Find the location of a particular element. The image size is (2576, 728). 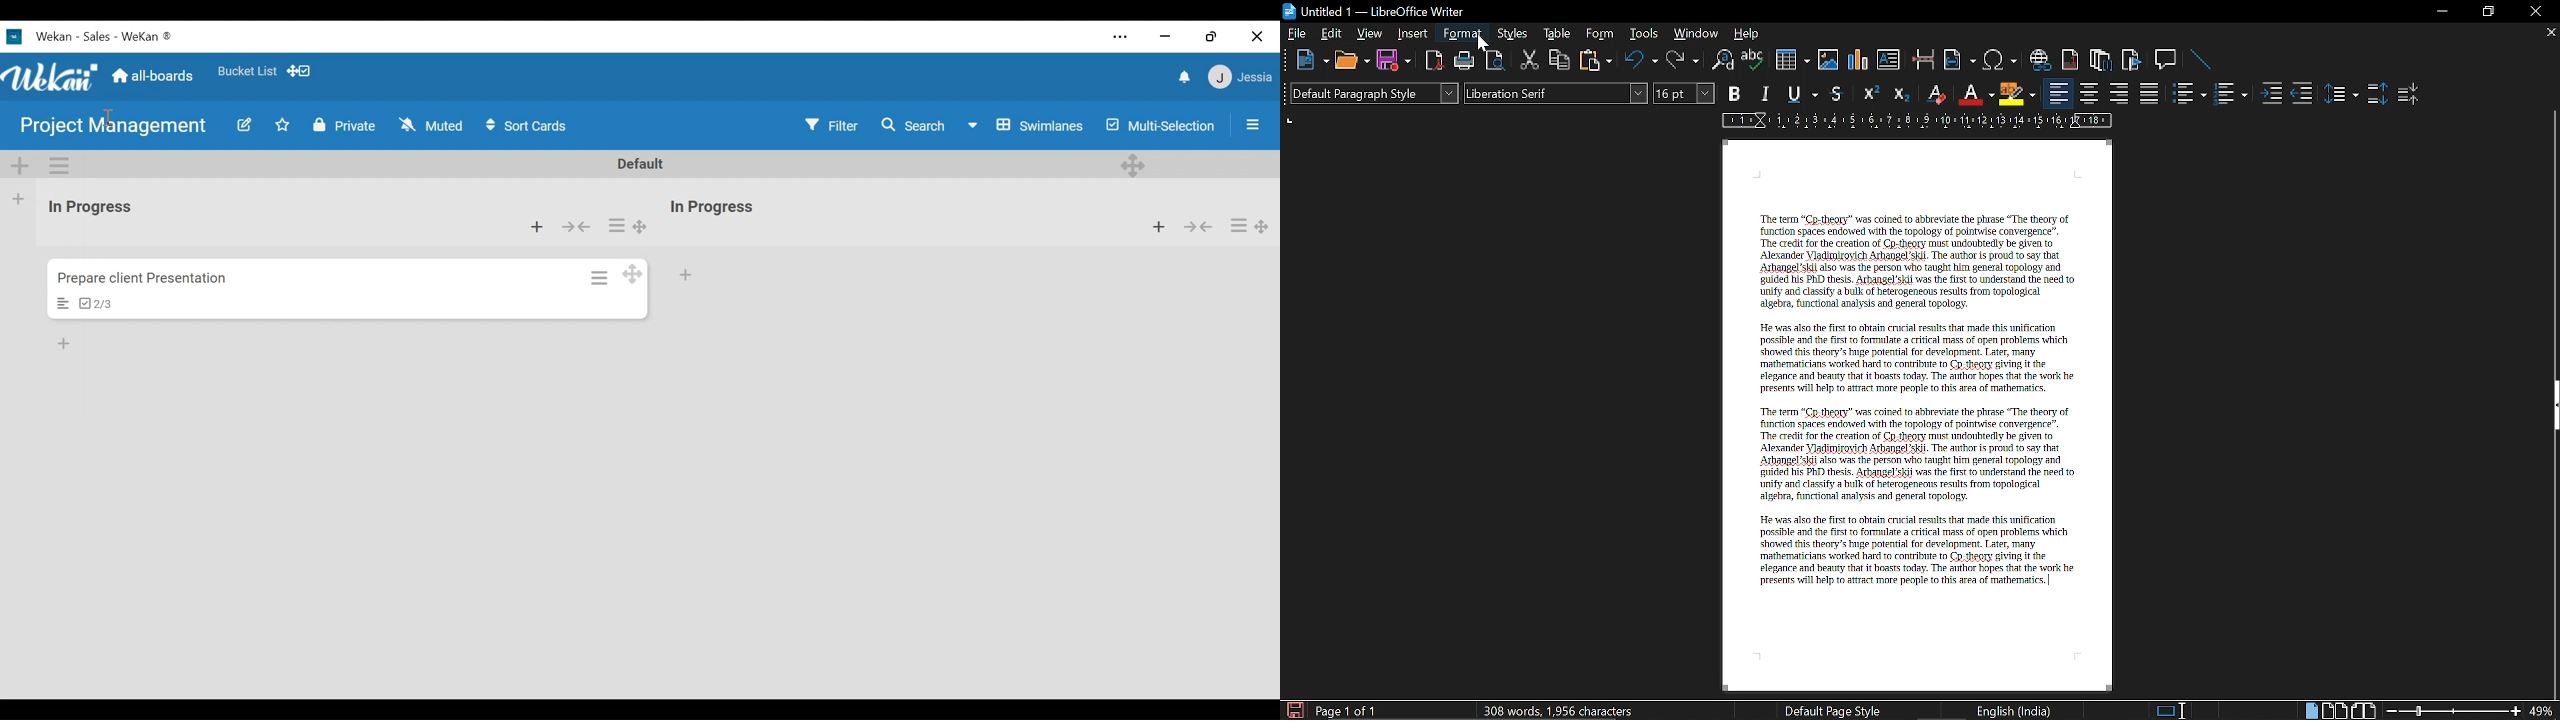

Toggle print preview is located at coordinates (1498, 62).